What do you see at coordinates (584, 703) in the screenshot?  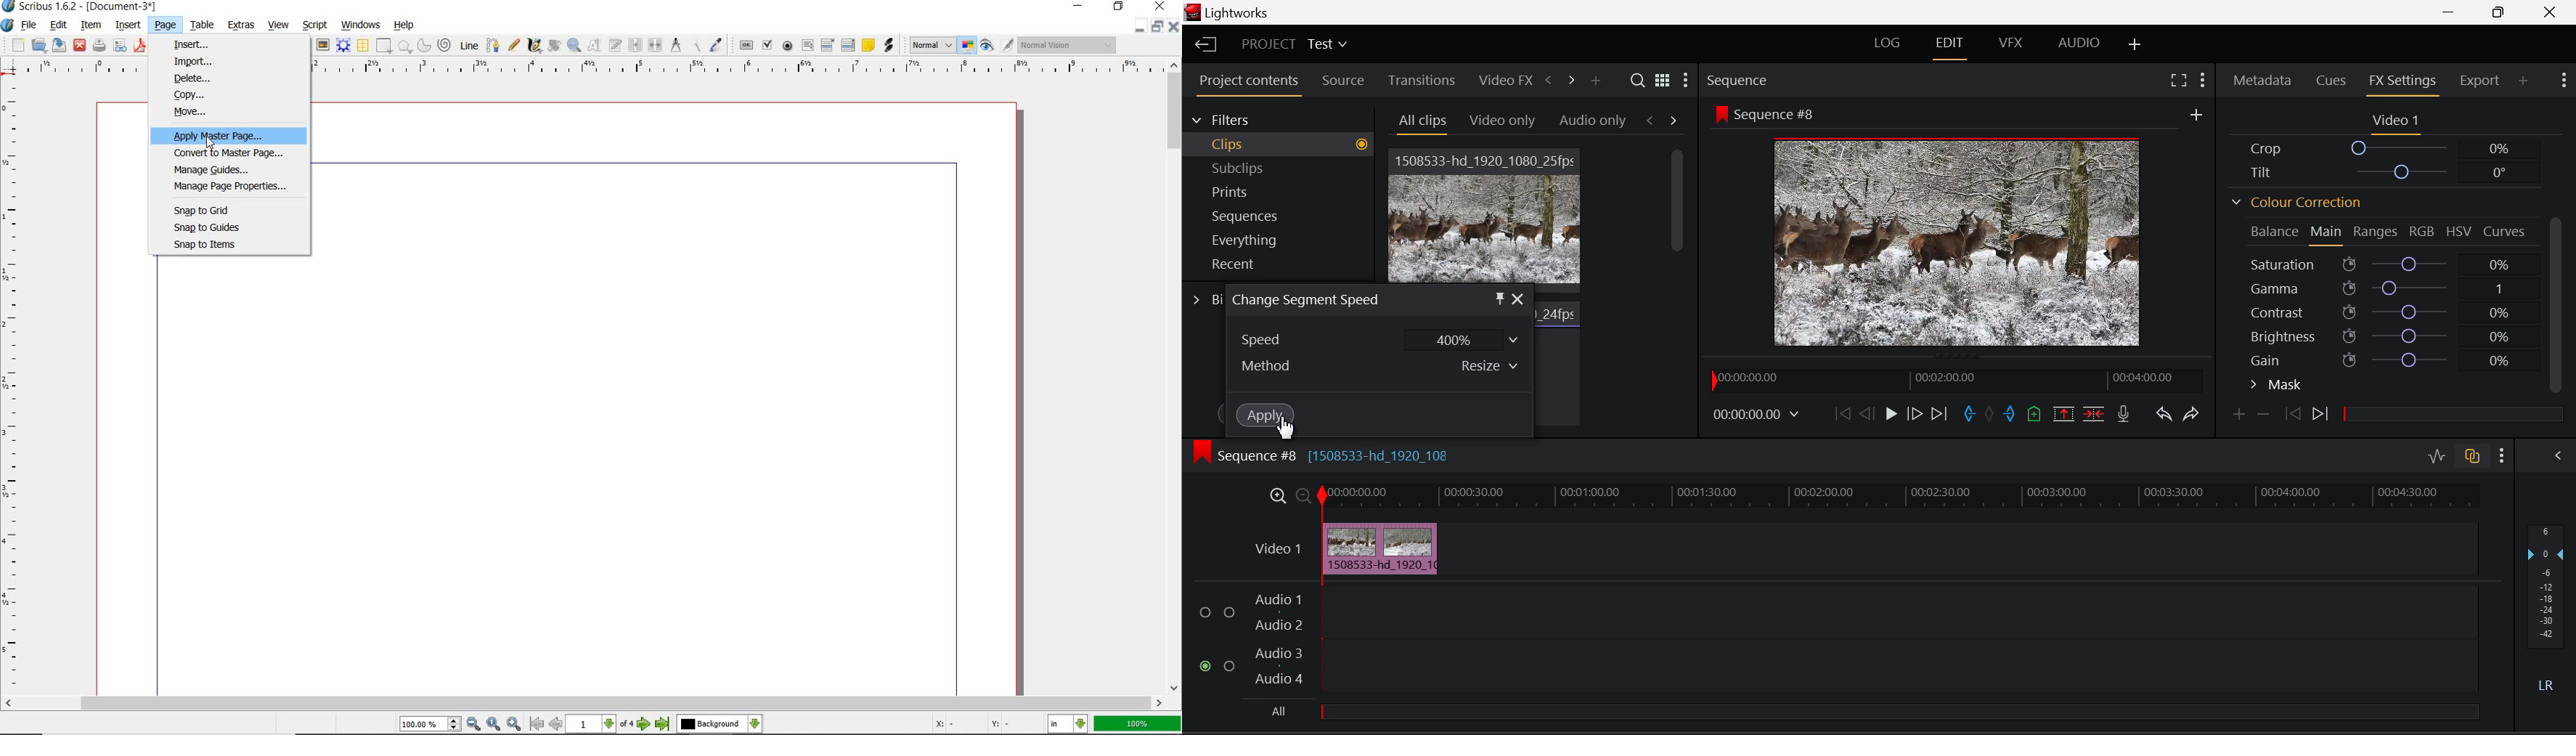 I see `scrollbar` at bounding box center [584, 703].